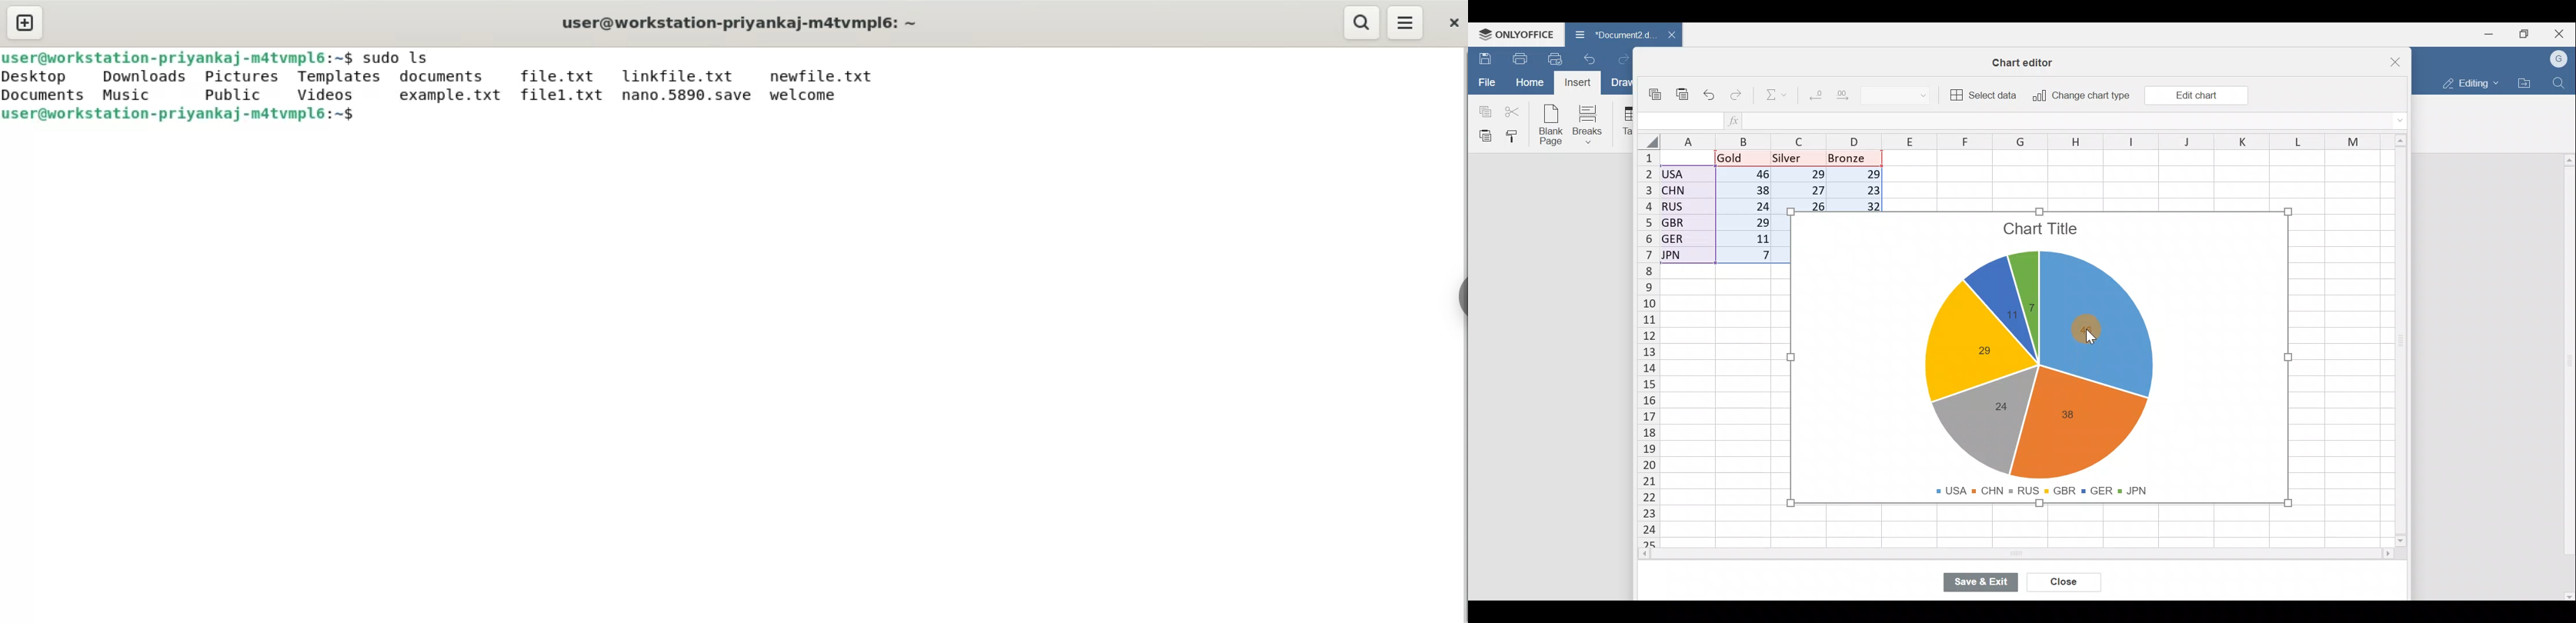  Describe the element at coordinates (1582, 82) in the screenshot. I see `Cursor on Insert` at that location.